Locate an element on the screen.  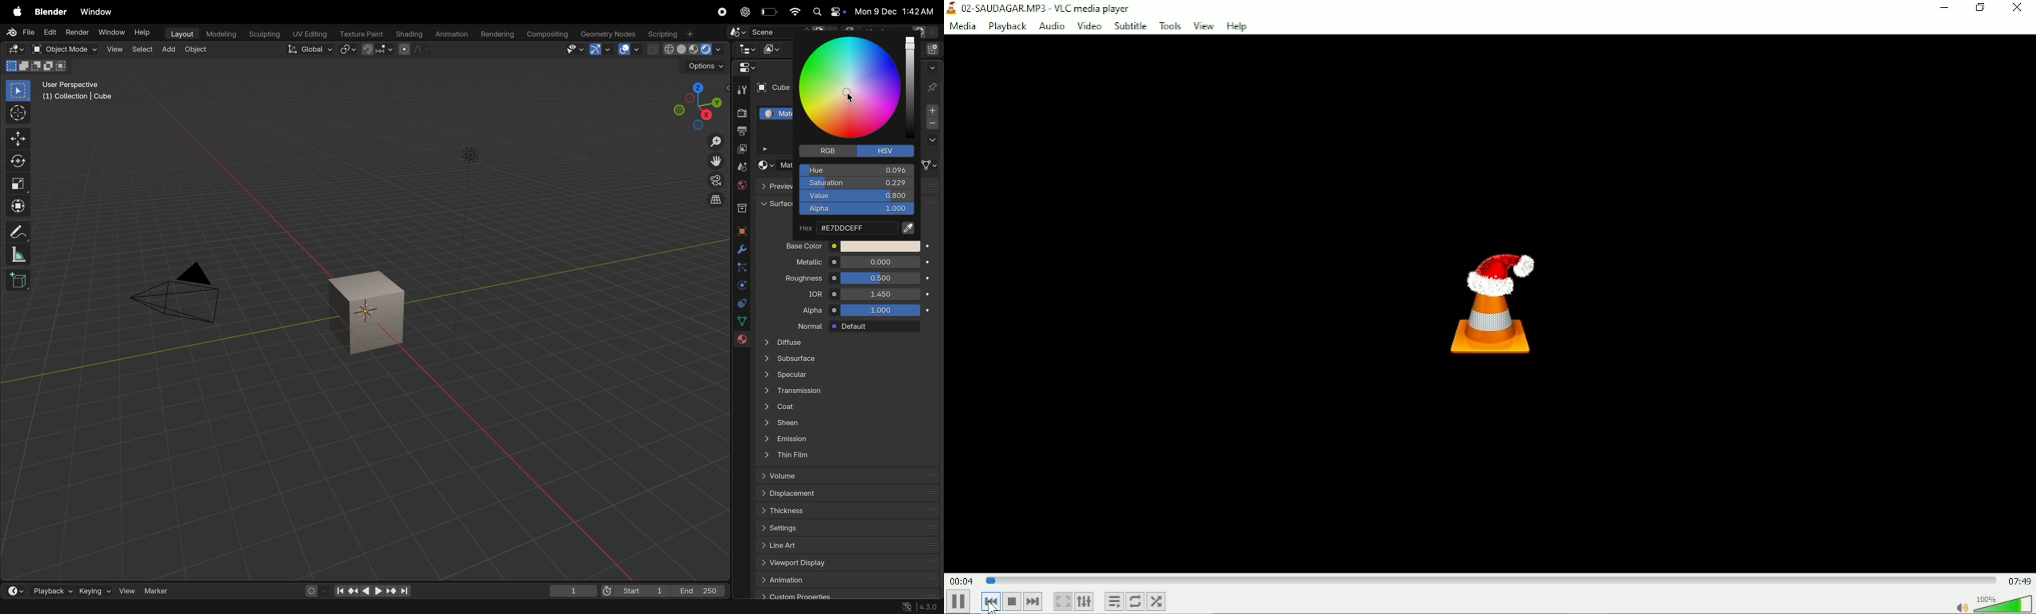
alpha is located at coordinates (804, 311).